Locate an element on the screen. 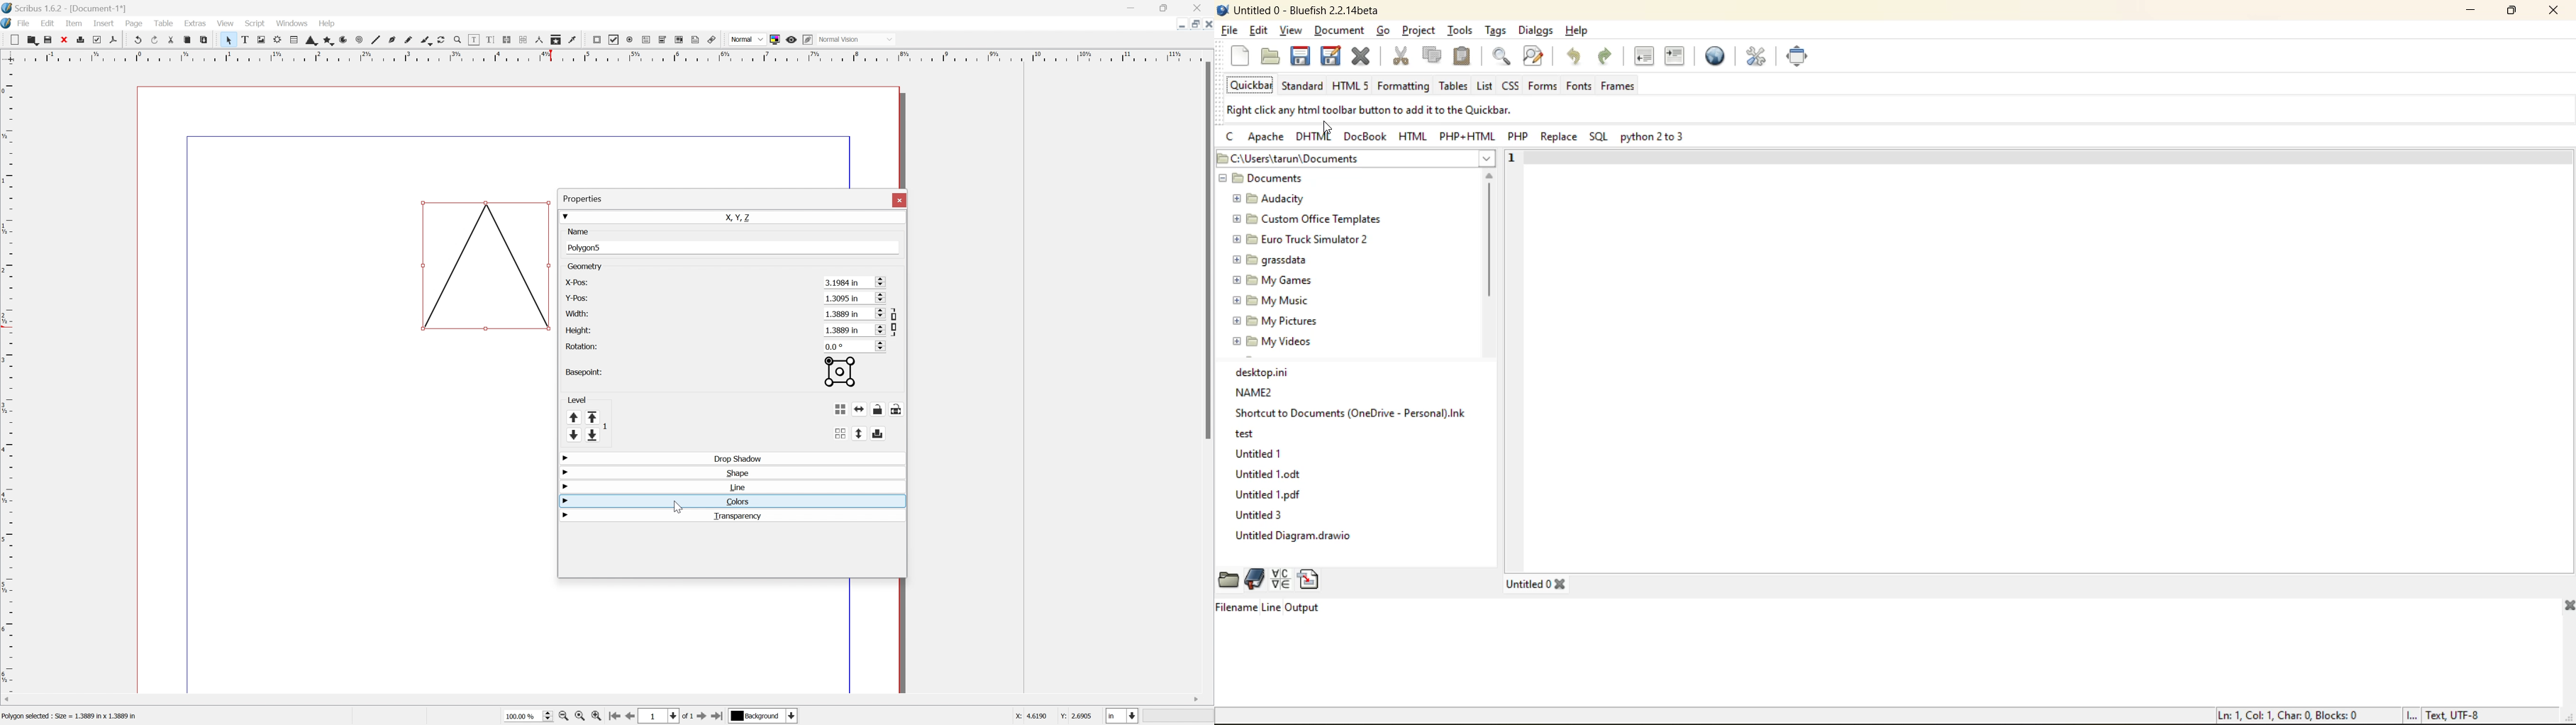 The width and height of the screenshot is (2576, 728). help is located at coordinates (1577, 31).